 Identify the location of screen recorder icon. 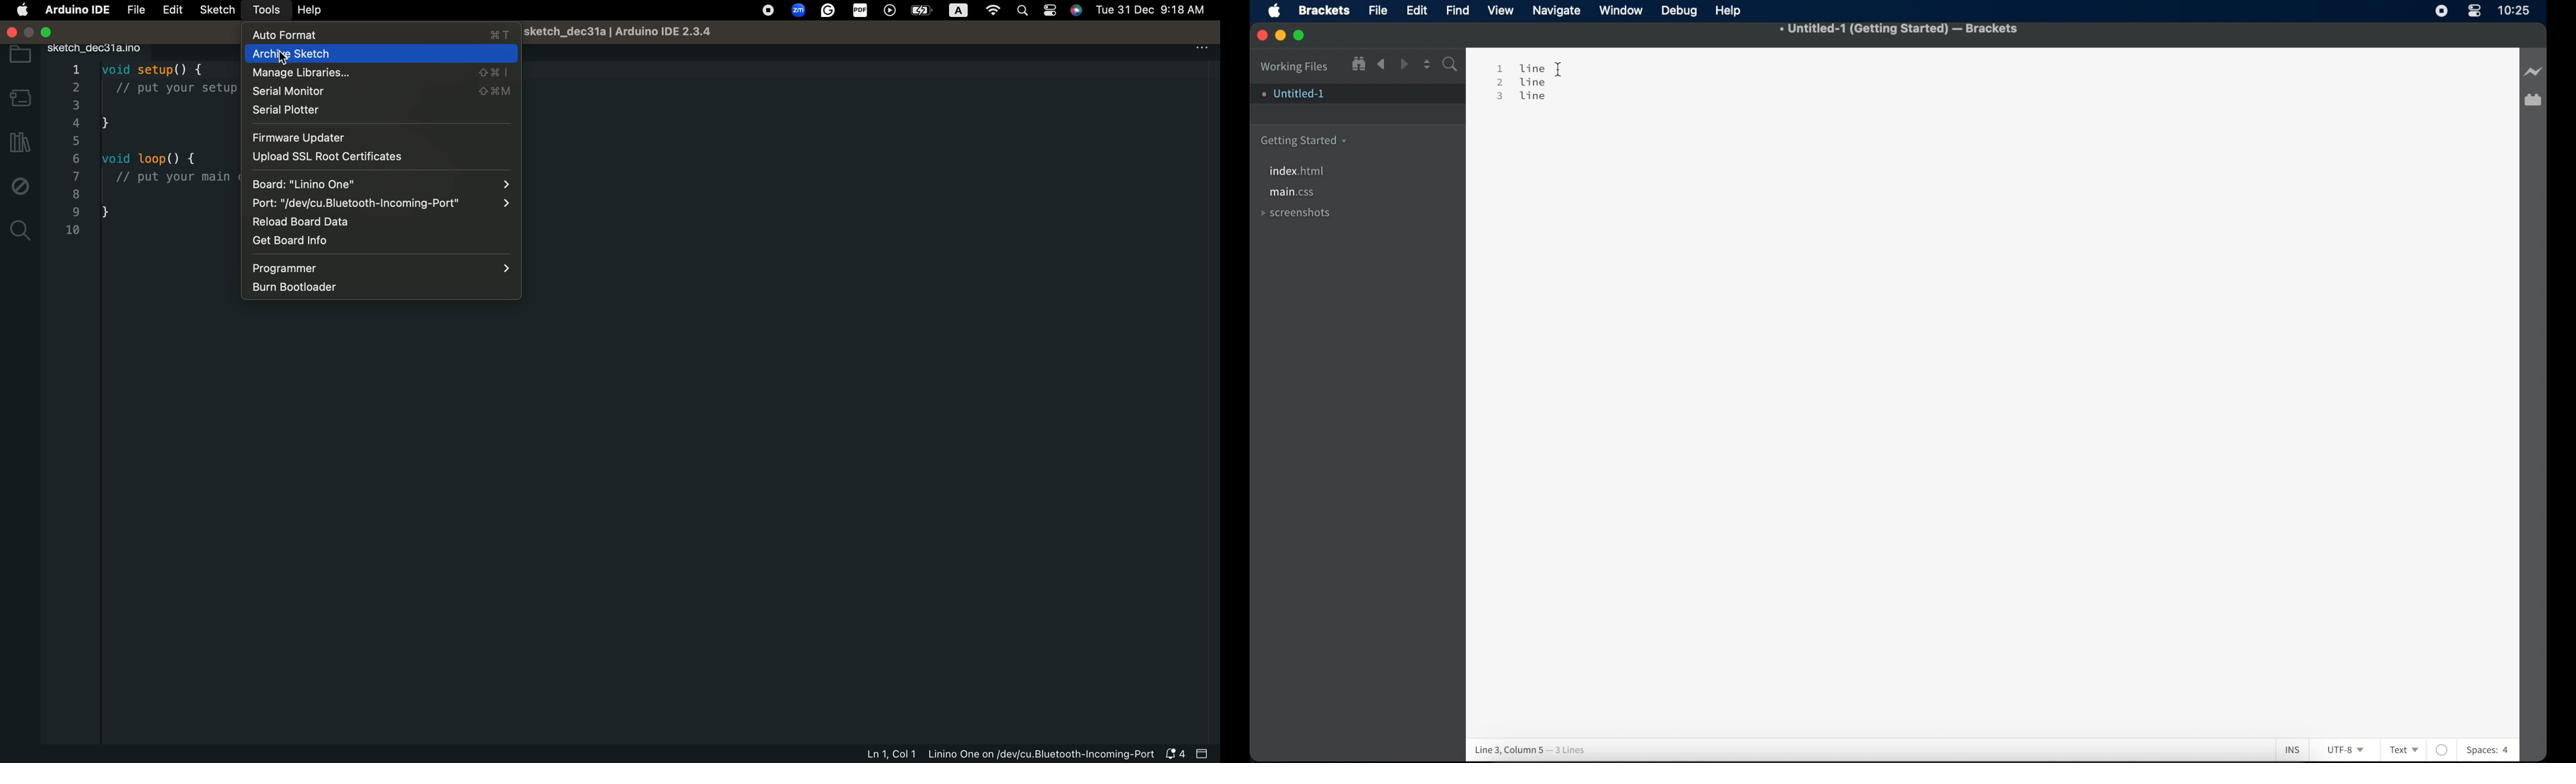
(2439, 10).